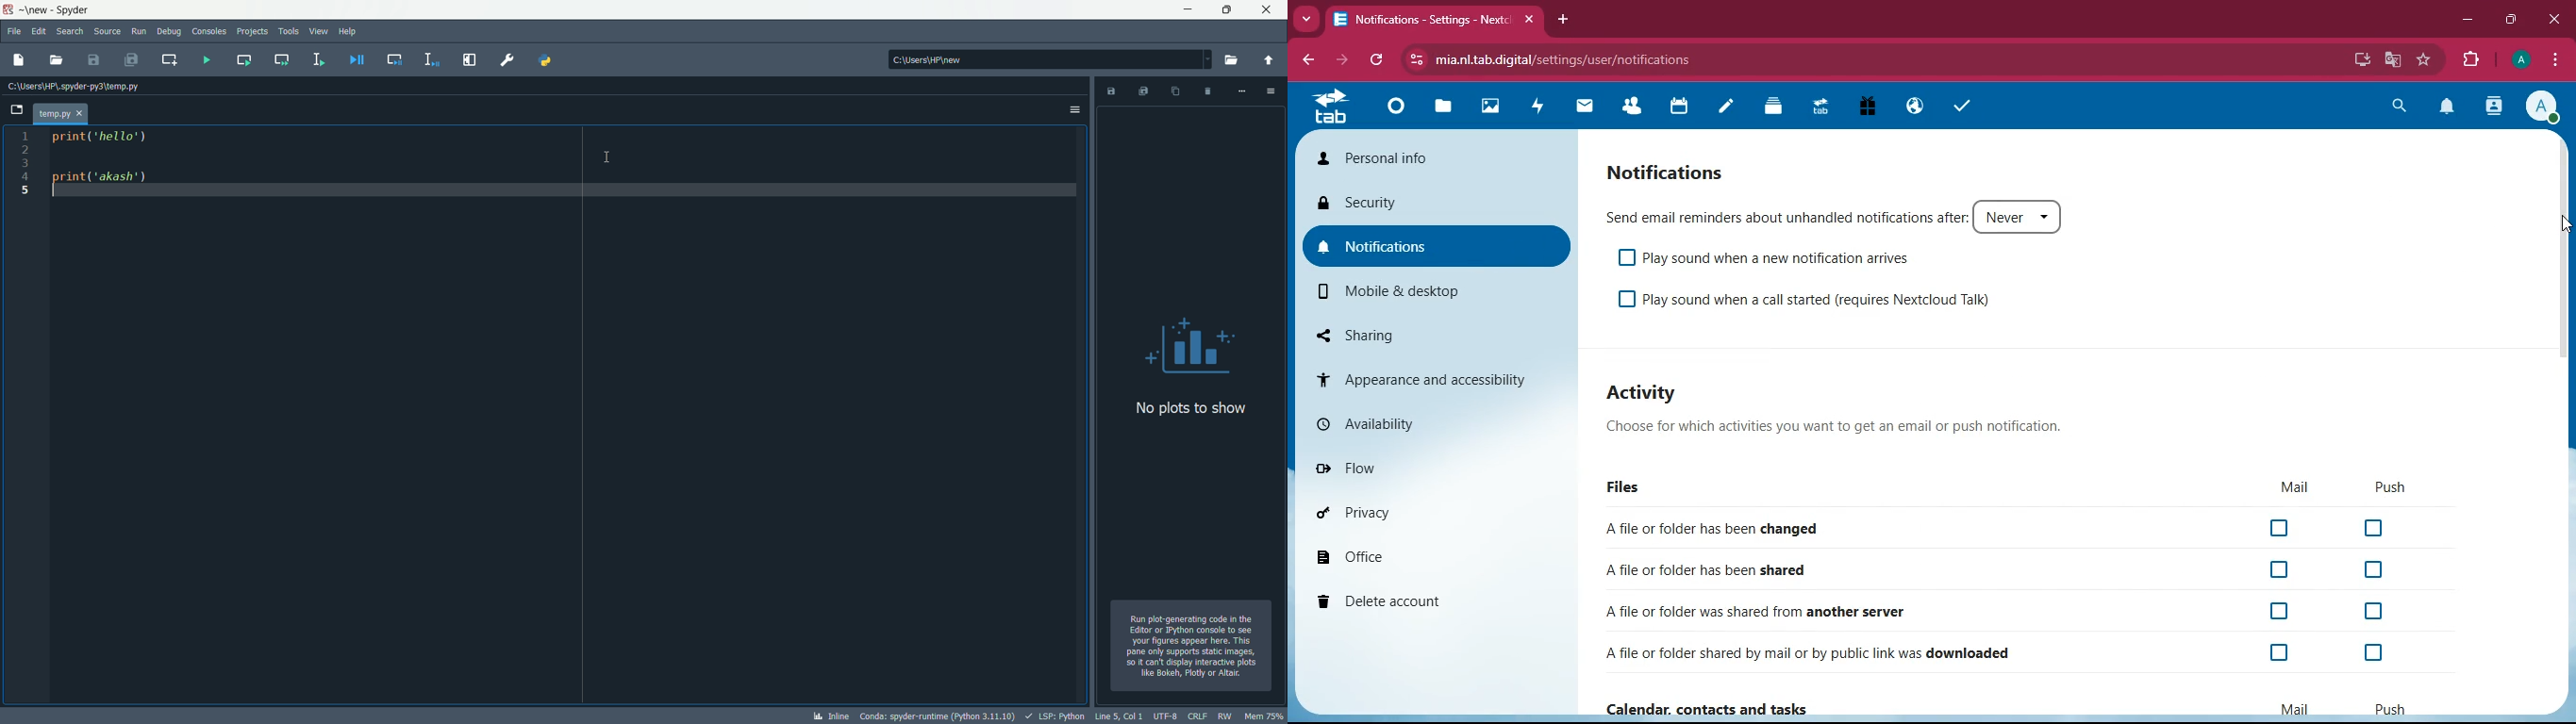 The image size is (2576, 728). I want to click on profile, so click(2521, 60).